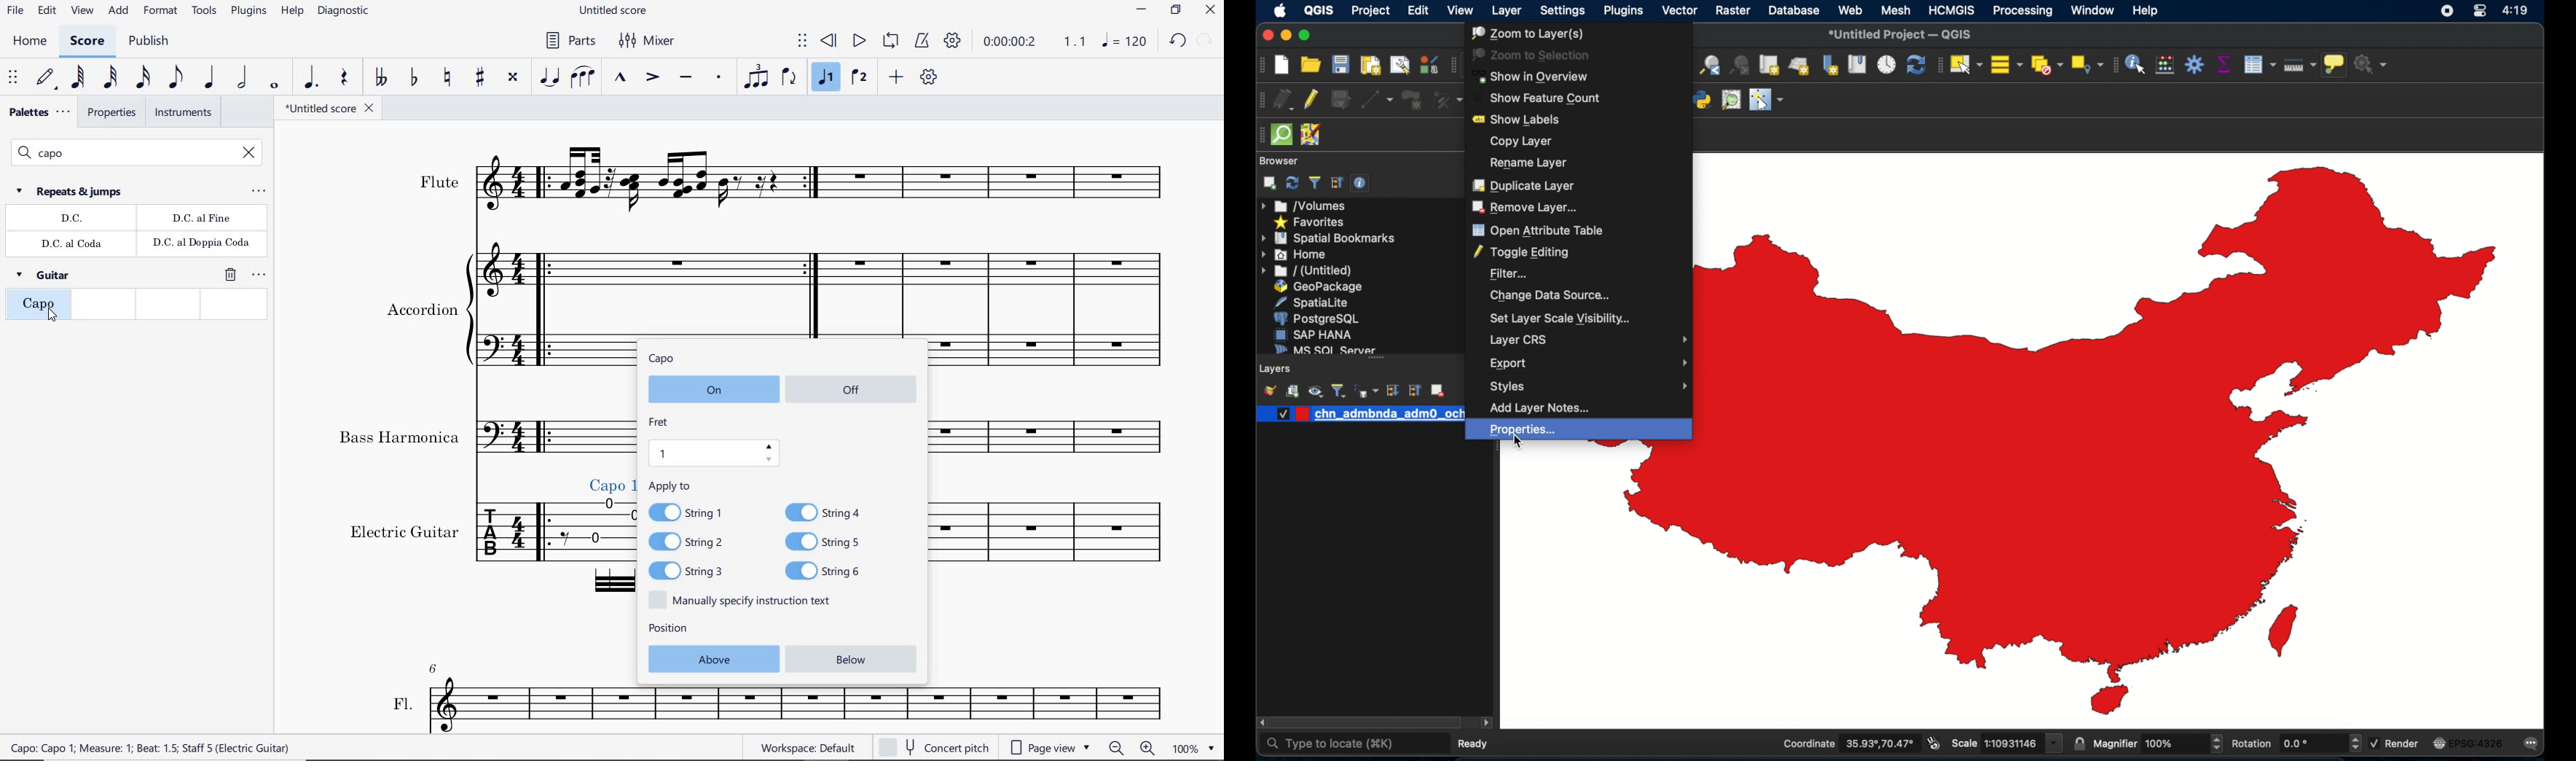 The height and width of the screenshot is (784, 2576). What do you see at coordinates (144, 76) in the screenshot?
I see `16th note` at bounding box center [144, 76].